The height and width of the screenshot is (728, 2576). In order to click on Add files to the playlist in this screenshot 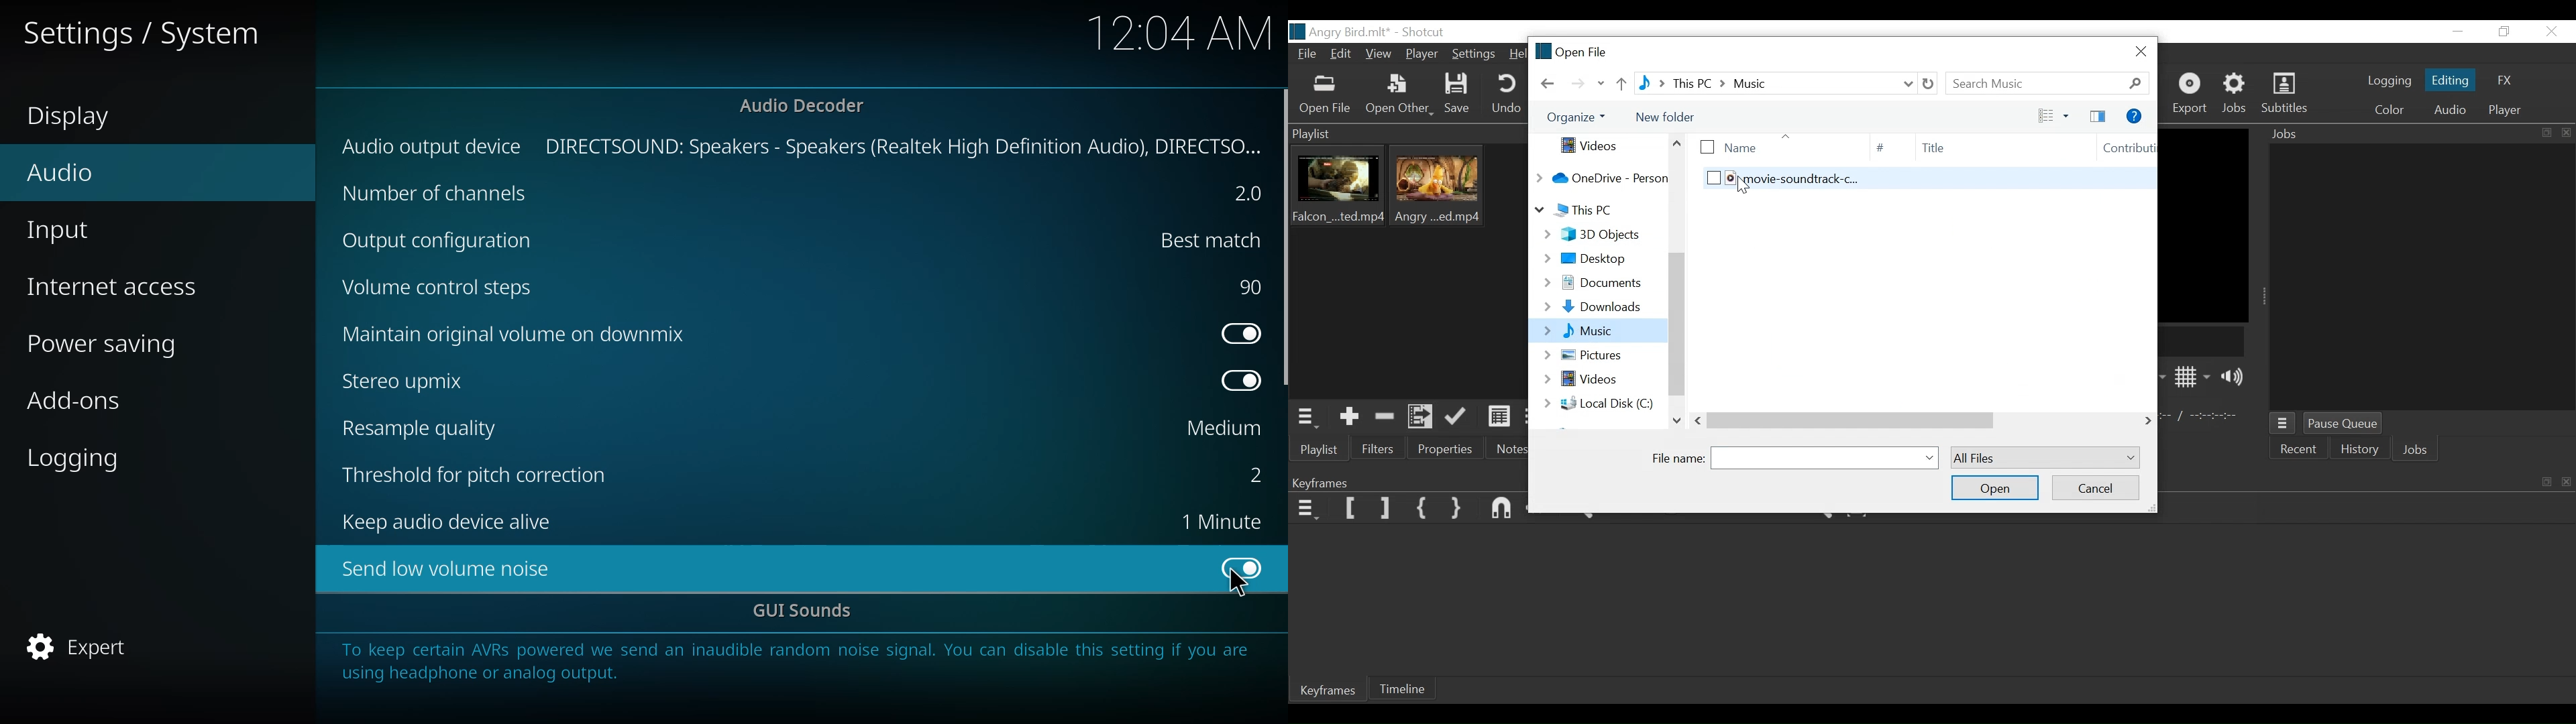, I will do `click(1422, 418)`.